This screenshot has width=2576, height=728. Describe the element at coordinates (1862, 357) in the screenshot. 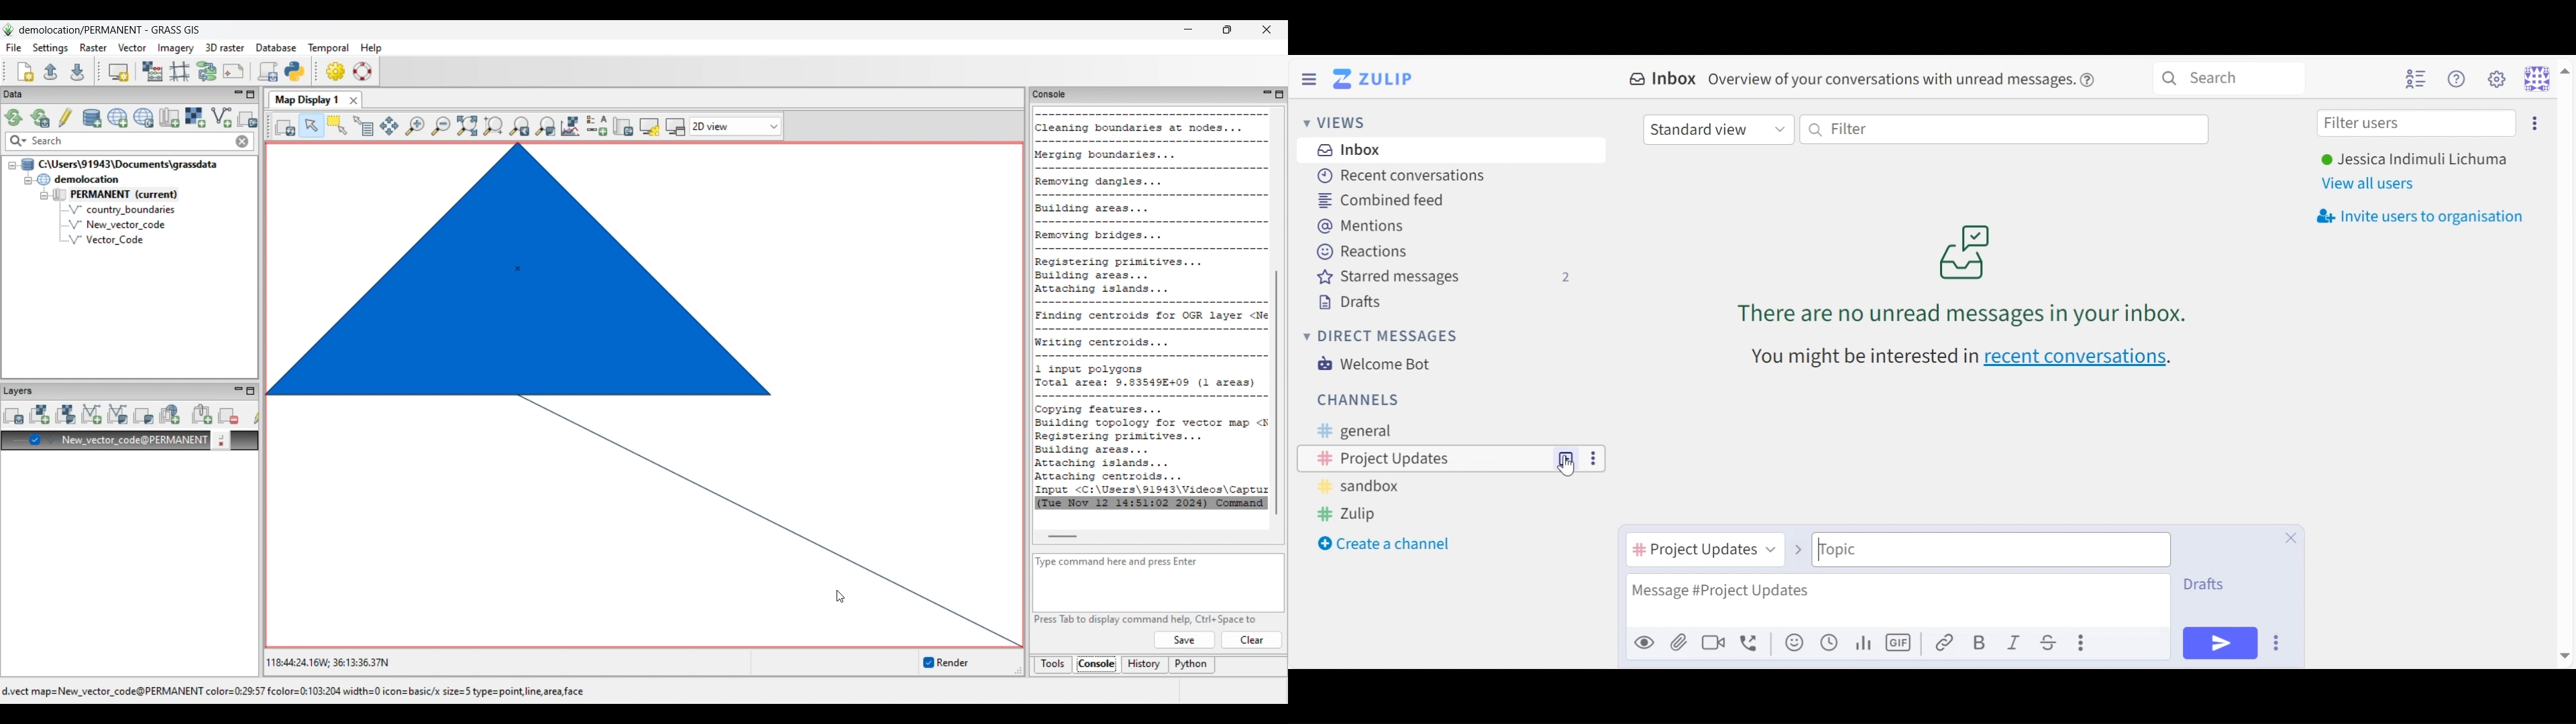

I see `text` at that location.